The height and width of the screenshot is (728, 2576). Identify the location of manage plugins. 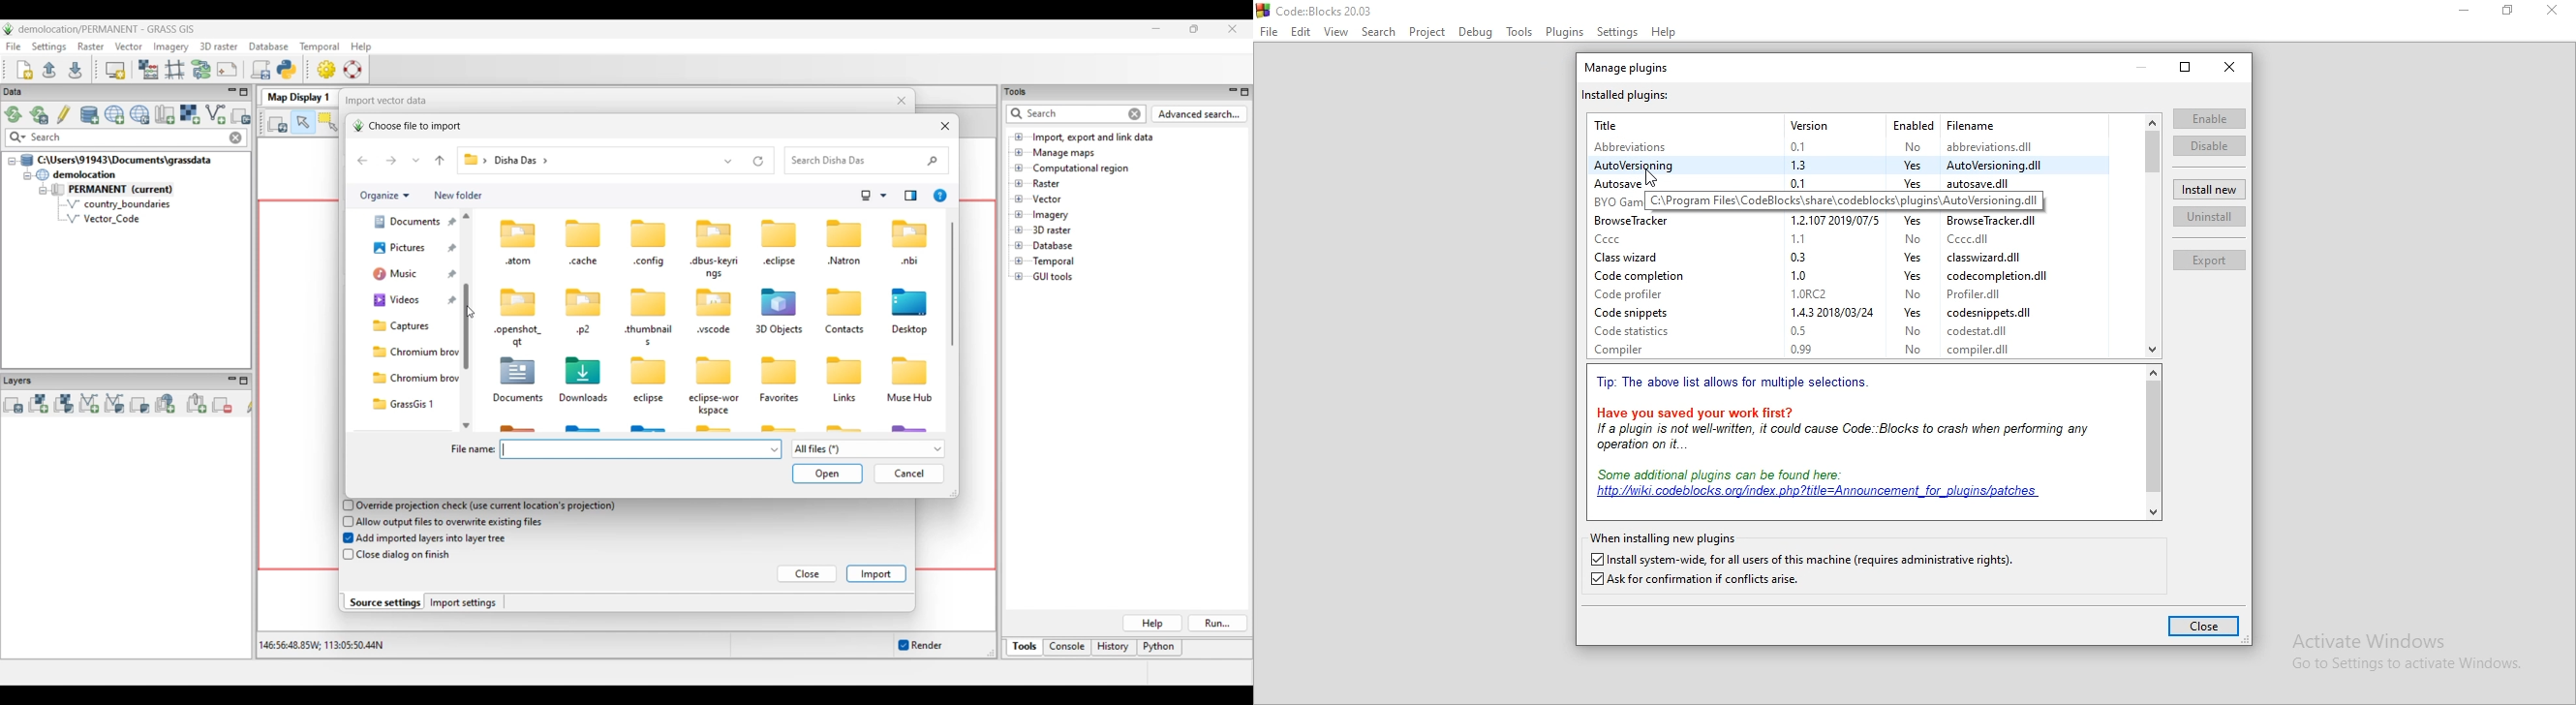
(1631, 67).